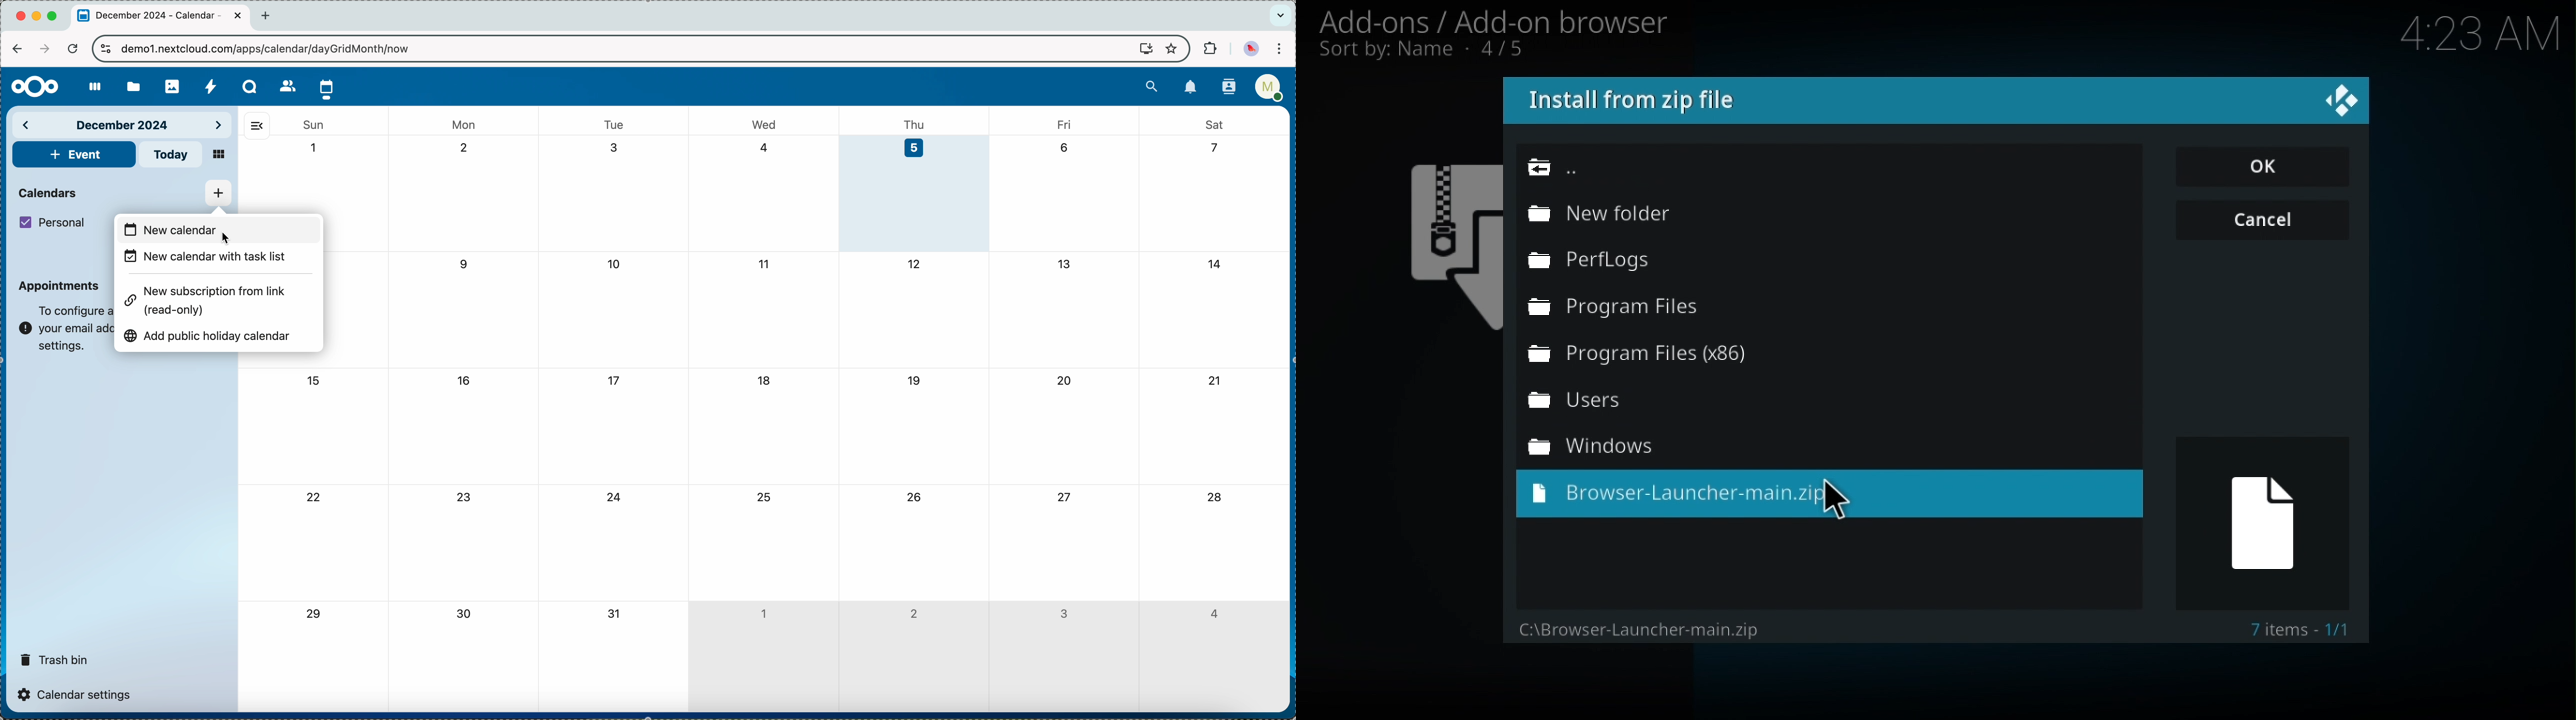  I want to click on Windows, so click(1599, 449).